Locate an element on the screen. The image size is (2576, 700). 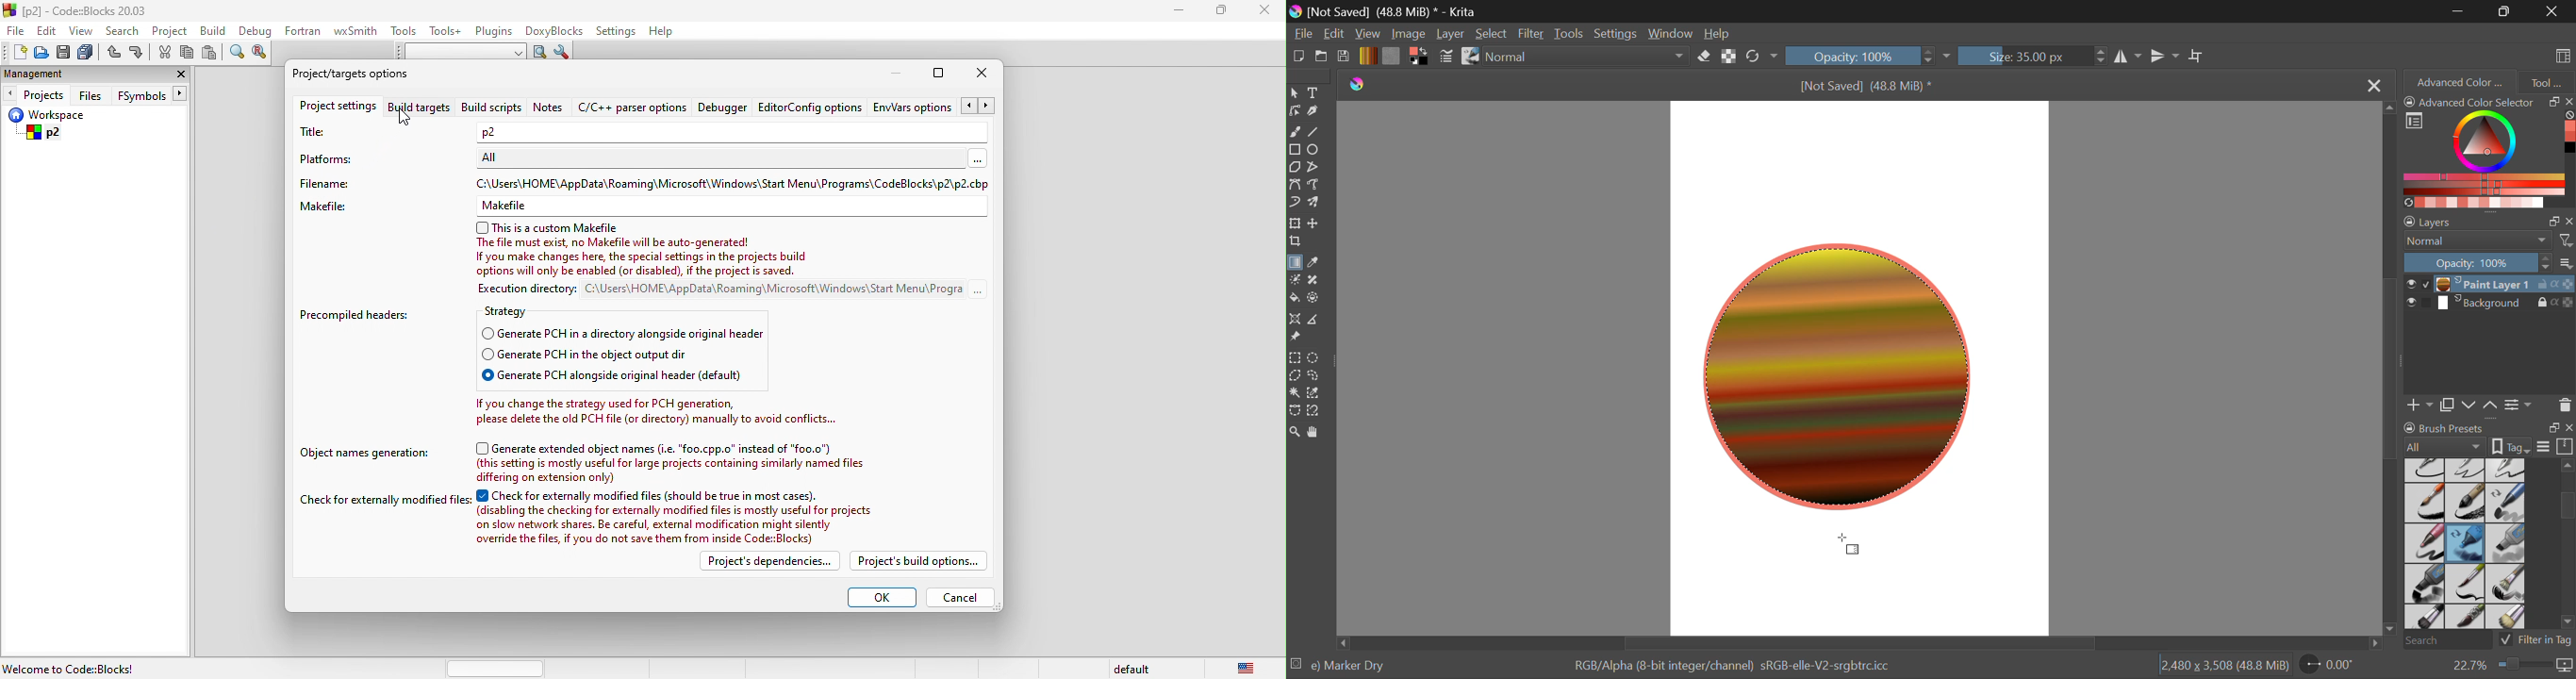
Erase is located at coordinates (1707, 58).